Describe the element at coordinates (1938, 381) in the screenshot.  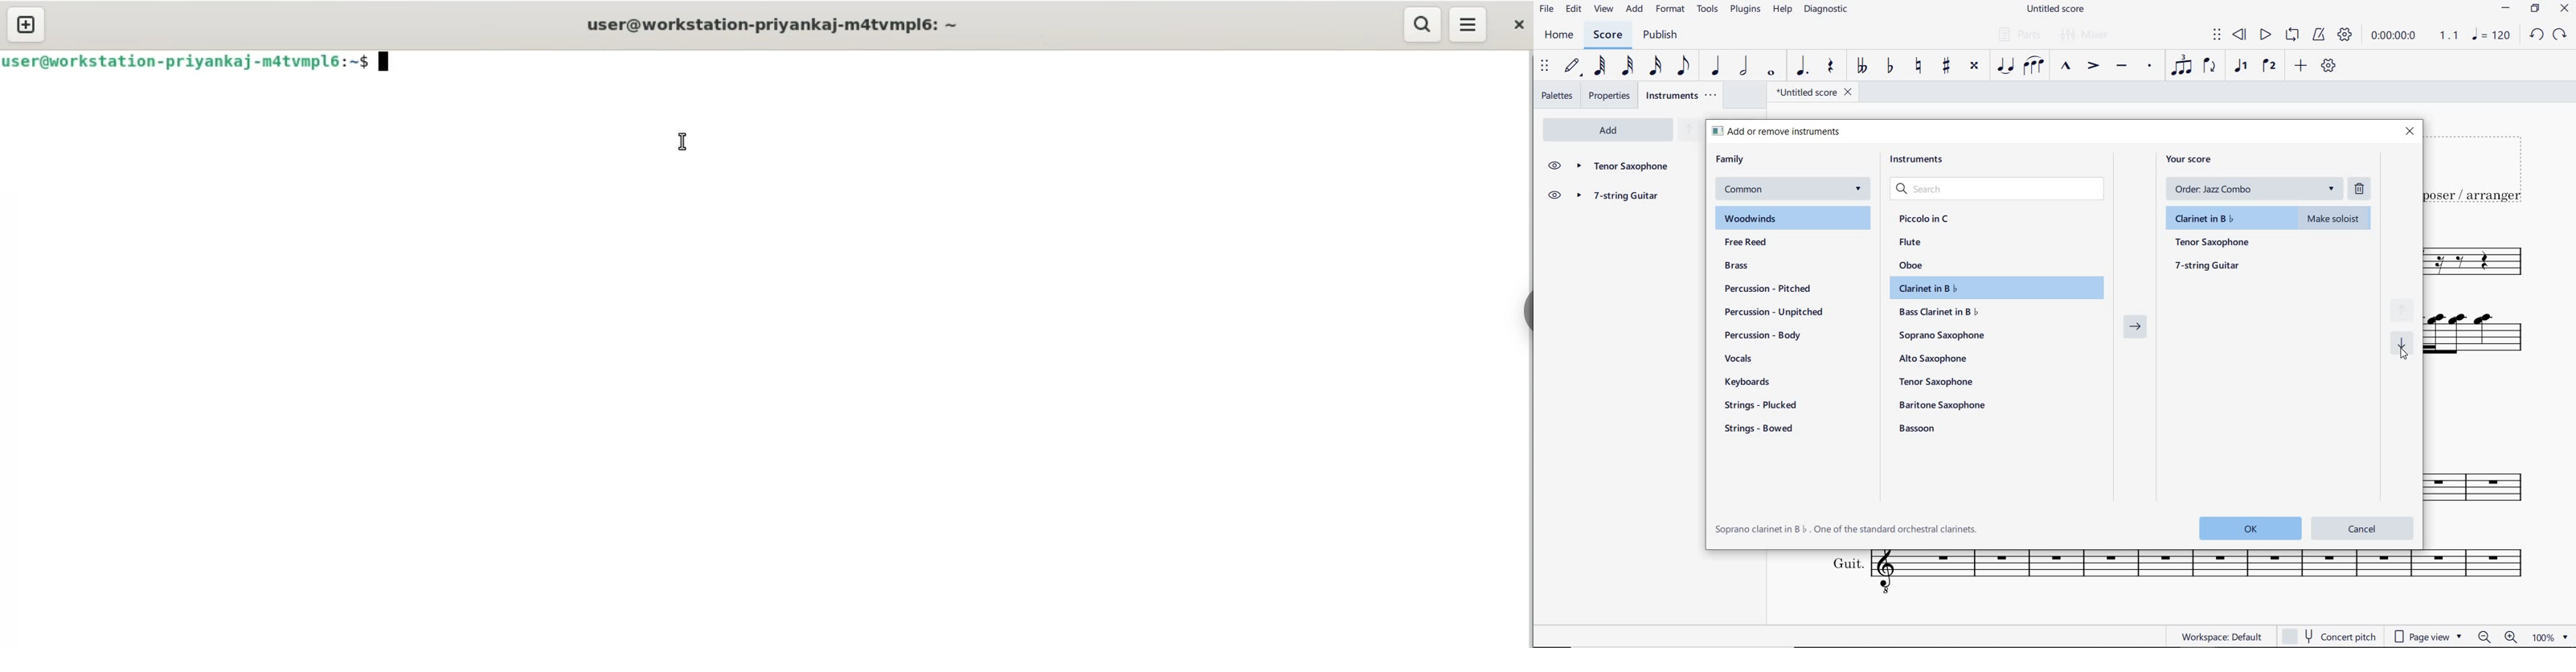
I see `tenor saxophone` at that location.